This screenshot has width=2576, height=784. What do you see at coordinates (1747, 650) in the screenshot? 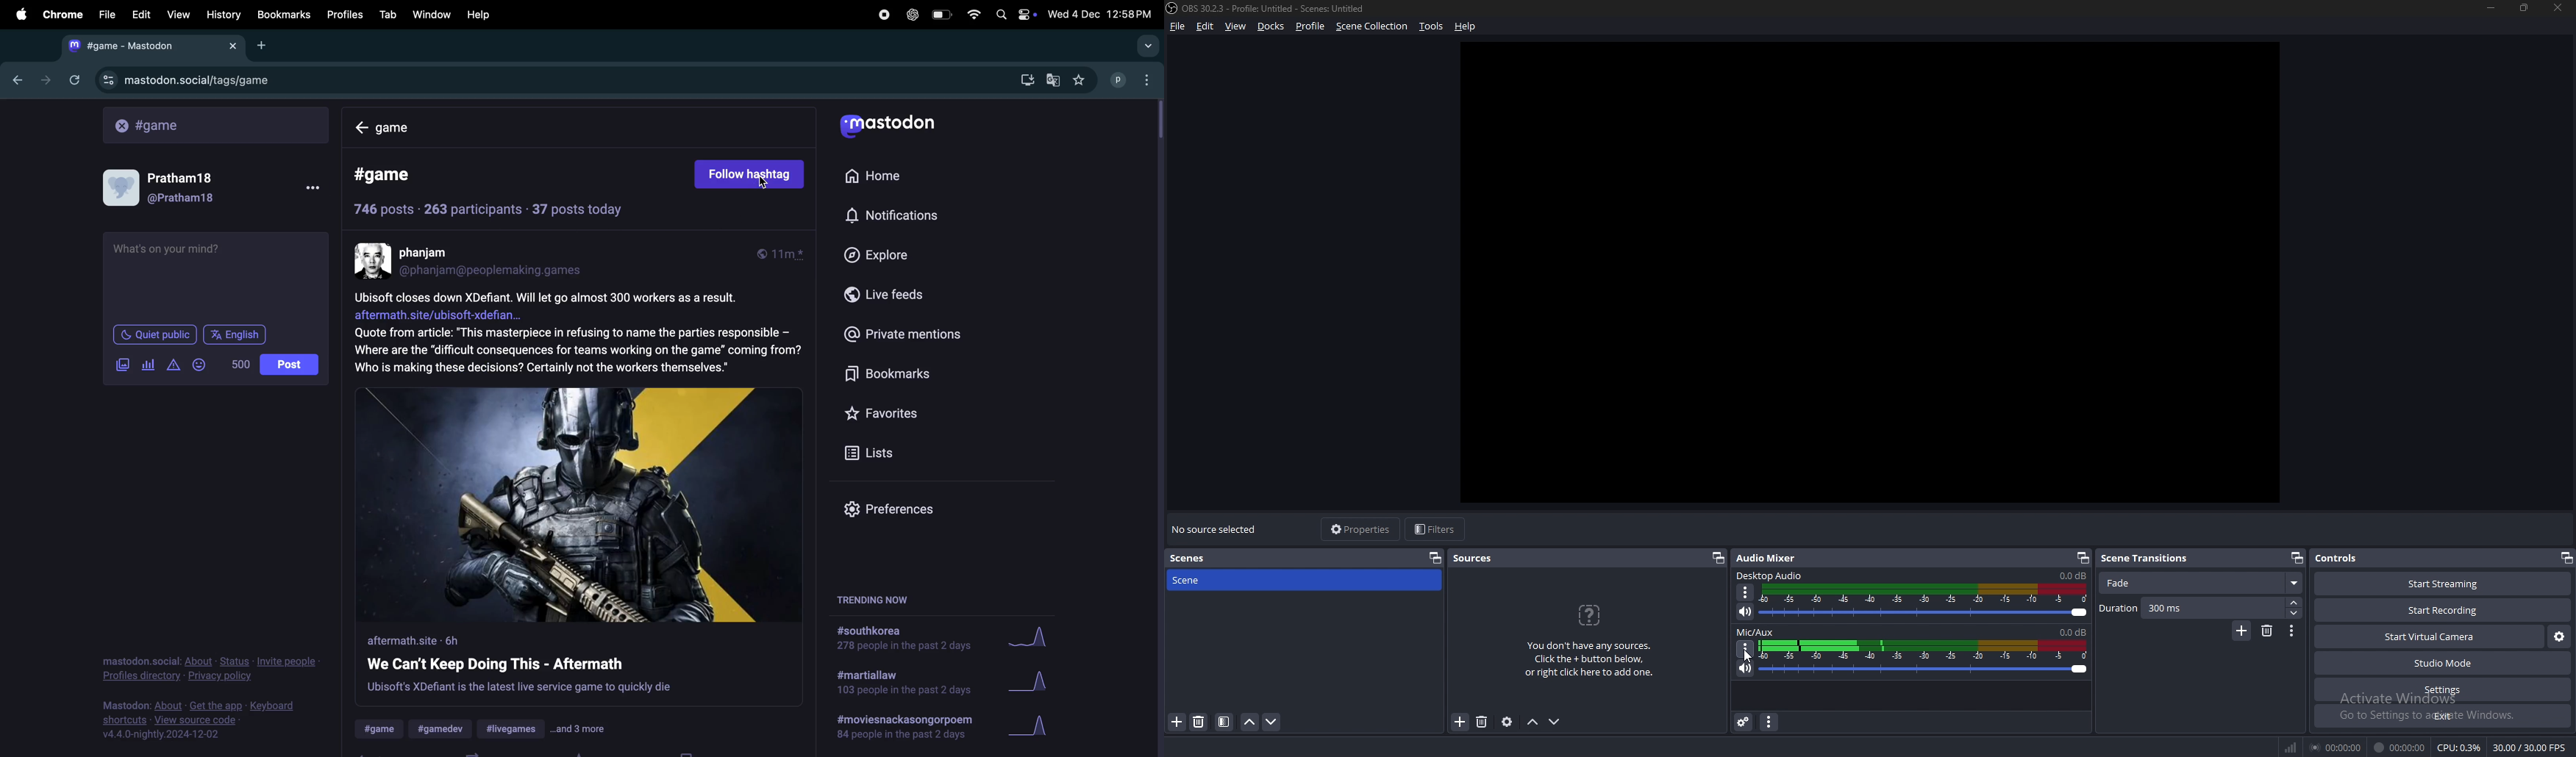
I see `options` at bounding box center [1747, 650].